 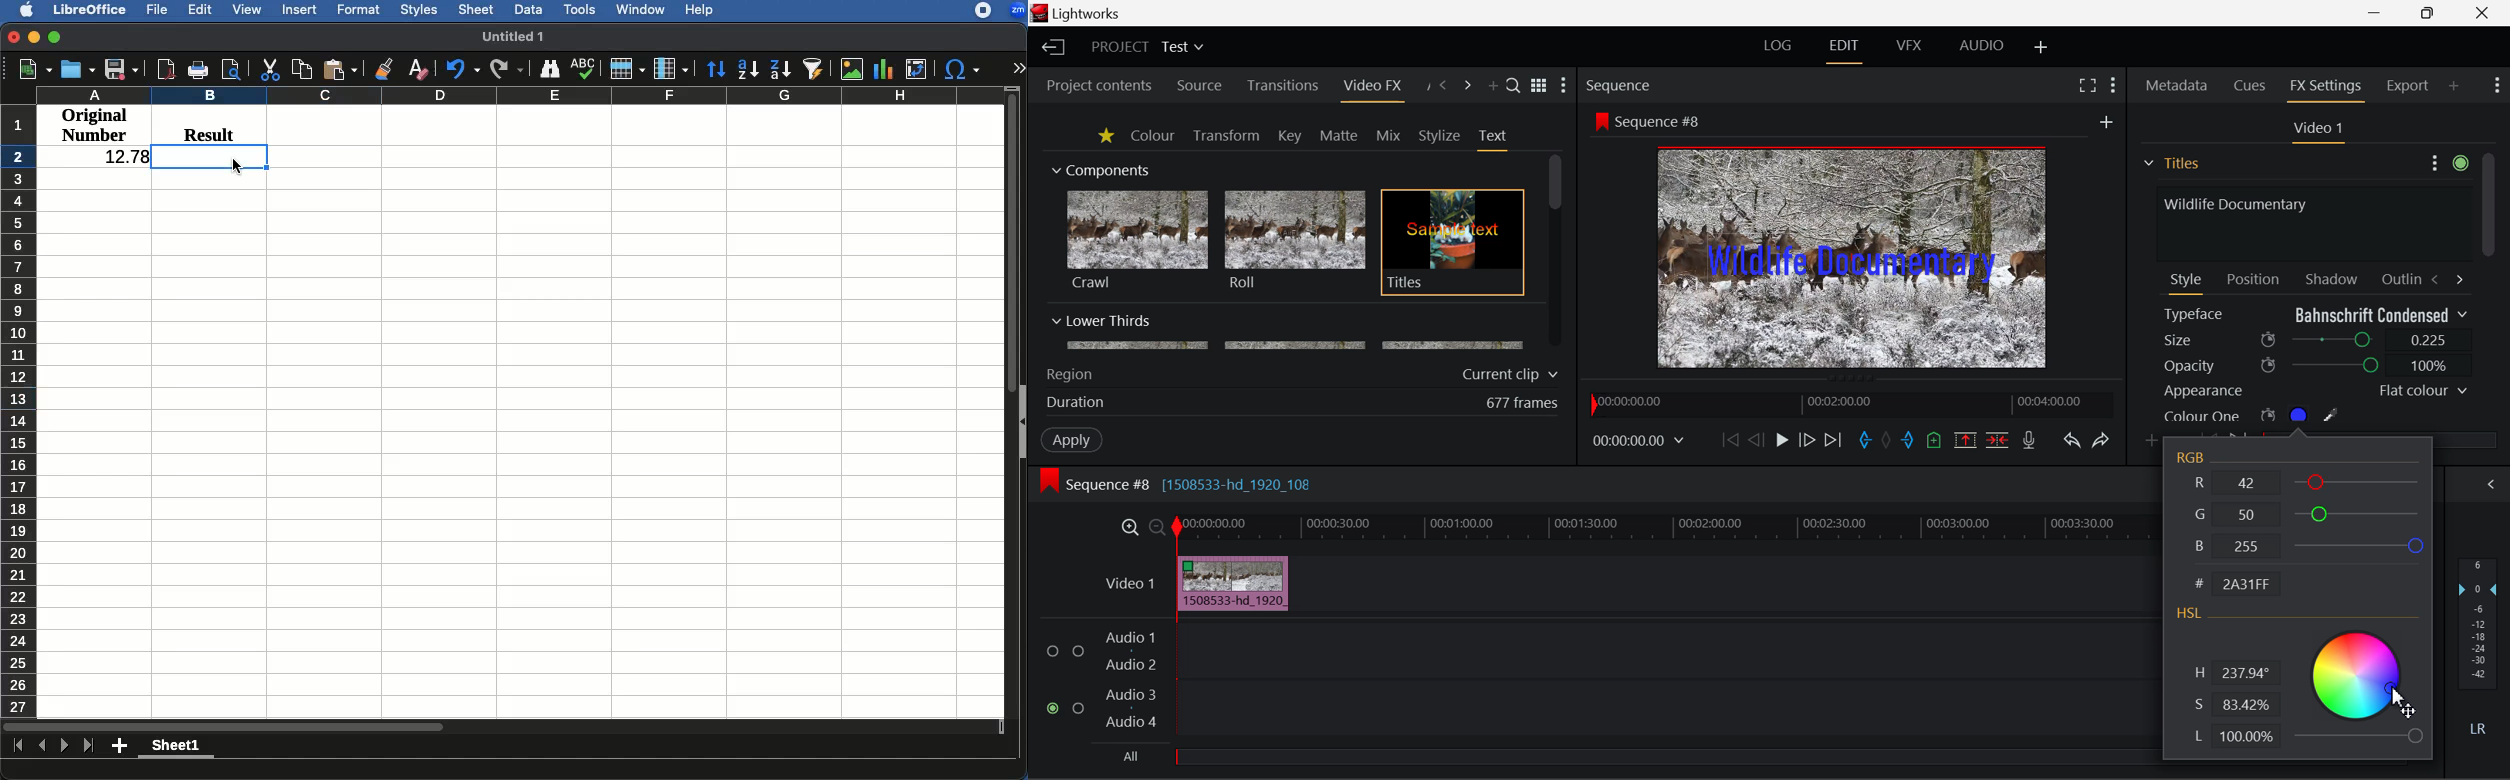 I want to click on Crawl, so click(x=1138, y=240).